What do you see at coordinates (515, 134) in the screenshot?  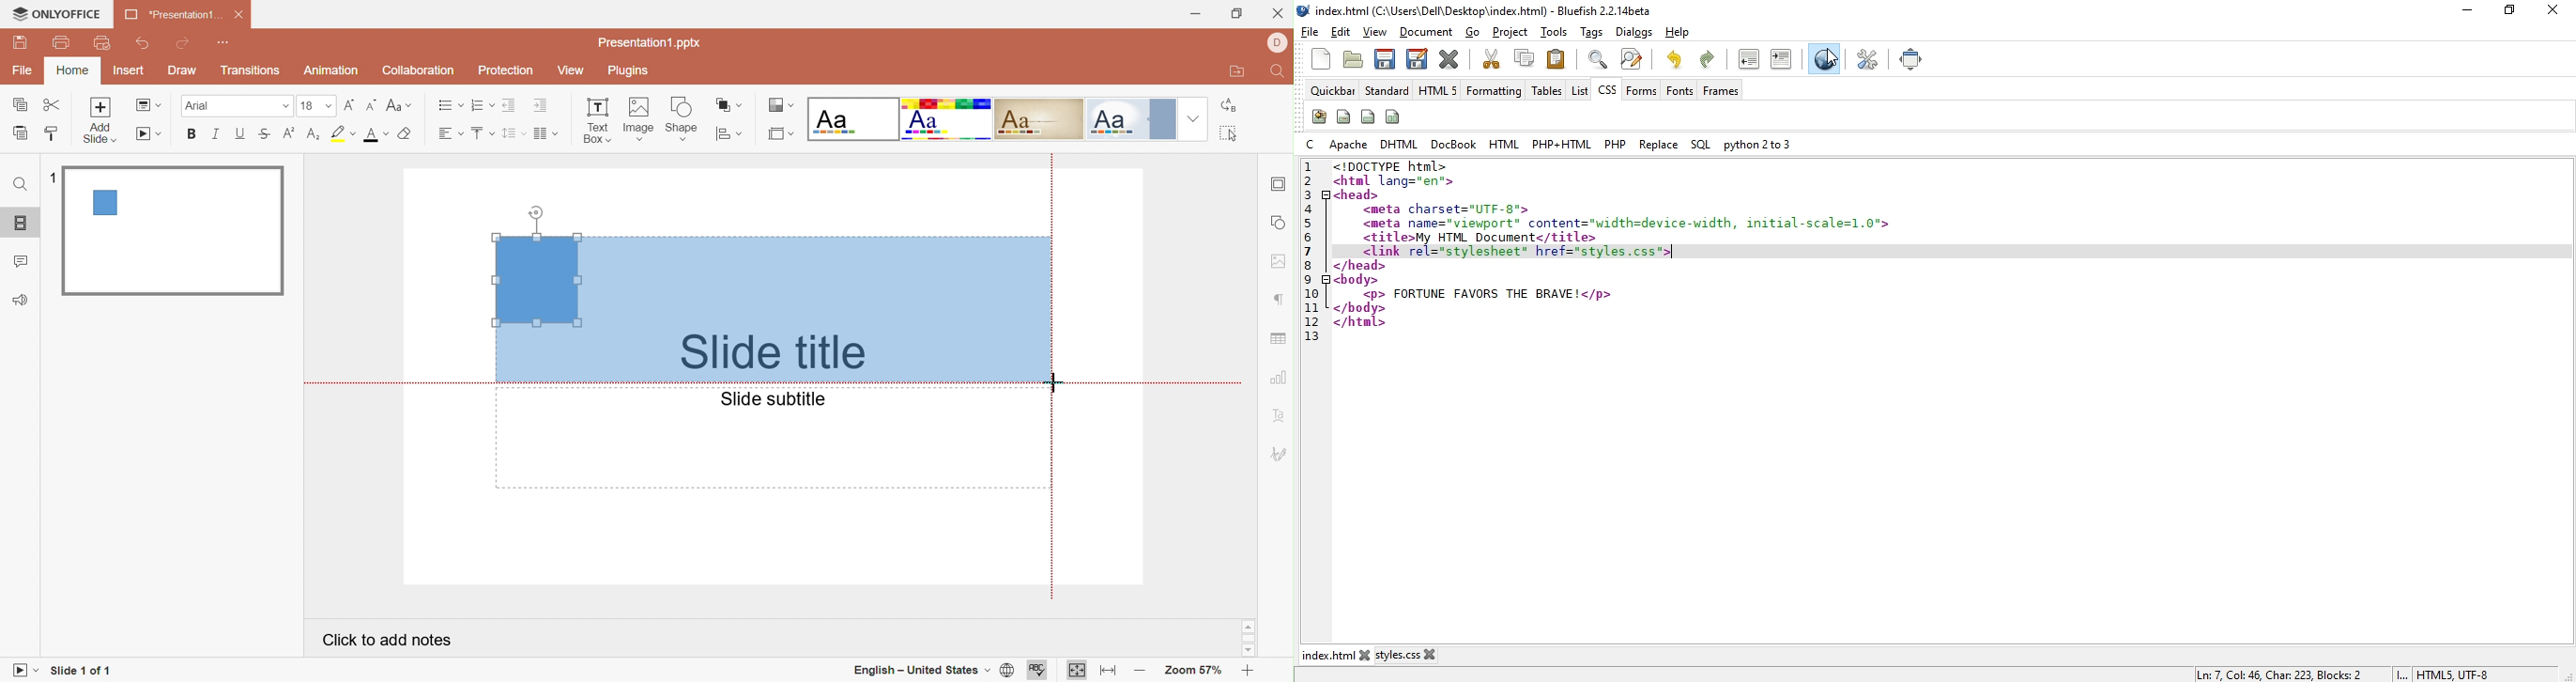 I see `Line spacing` at bounding box center [515, 134].